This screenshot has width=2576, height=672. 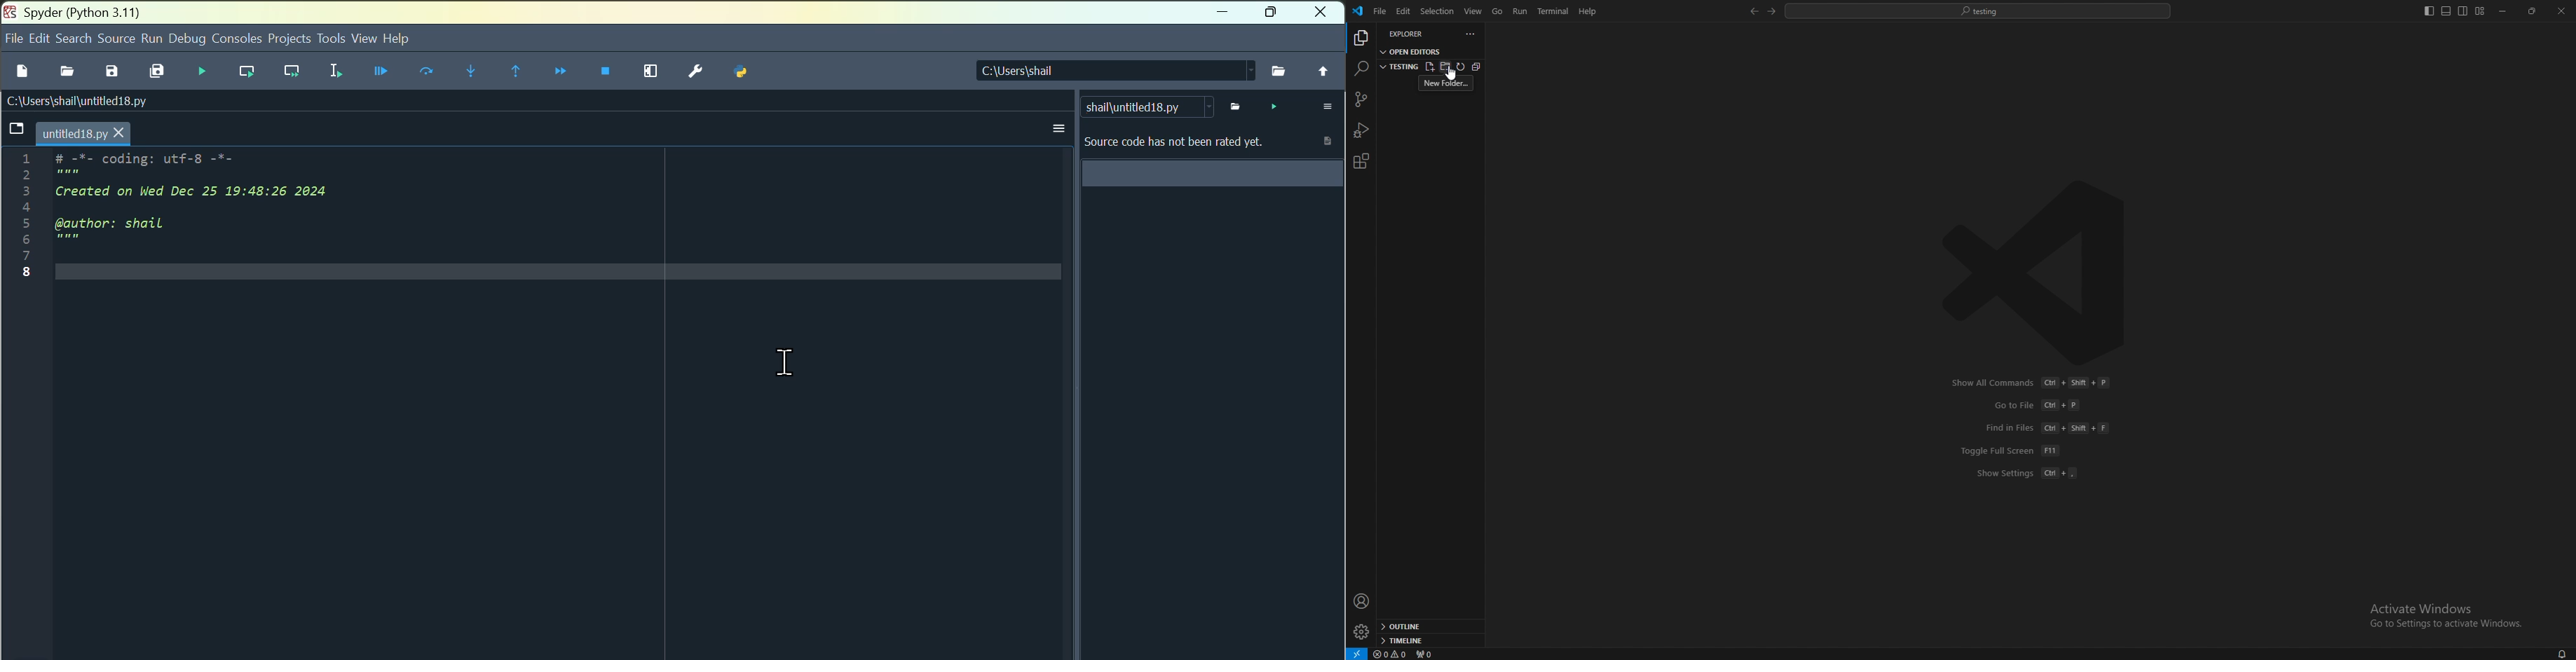 I want to click on Stop debugging, so click(x=608, y=73).